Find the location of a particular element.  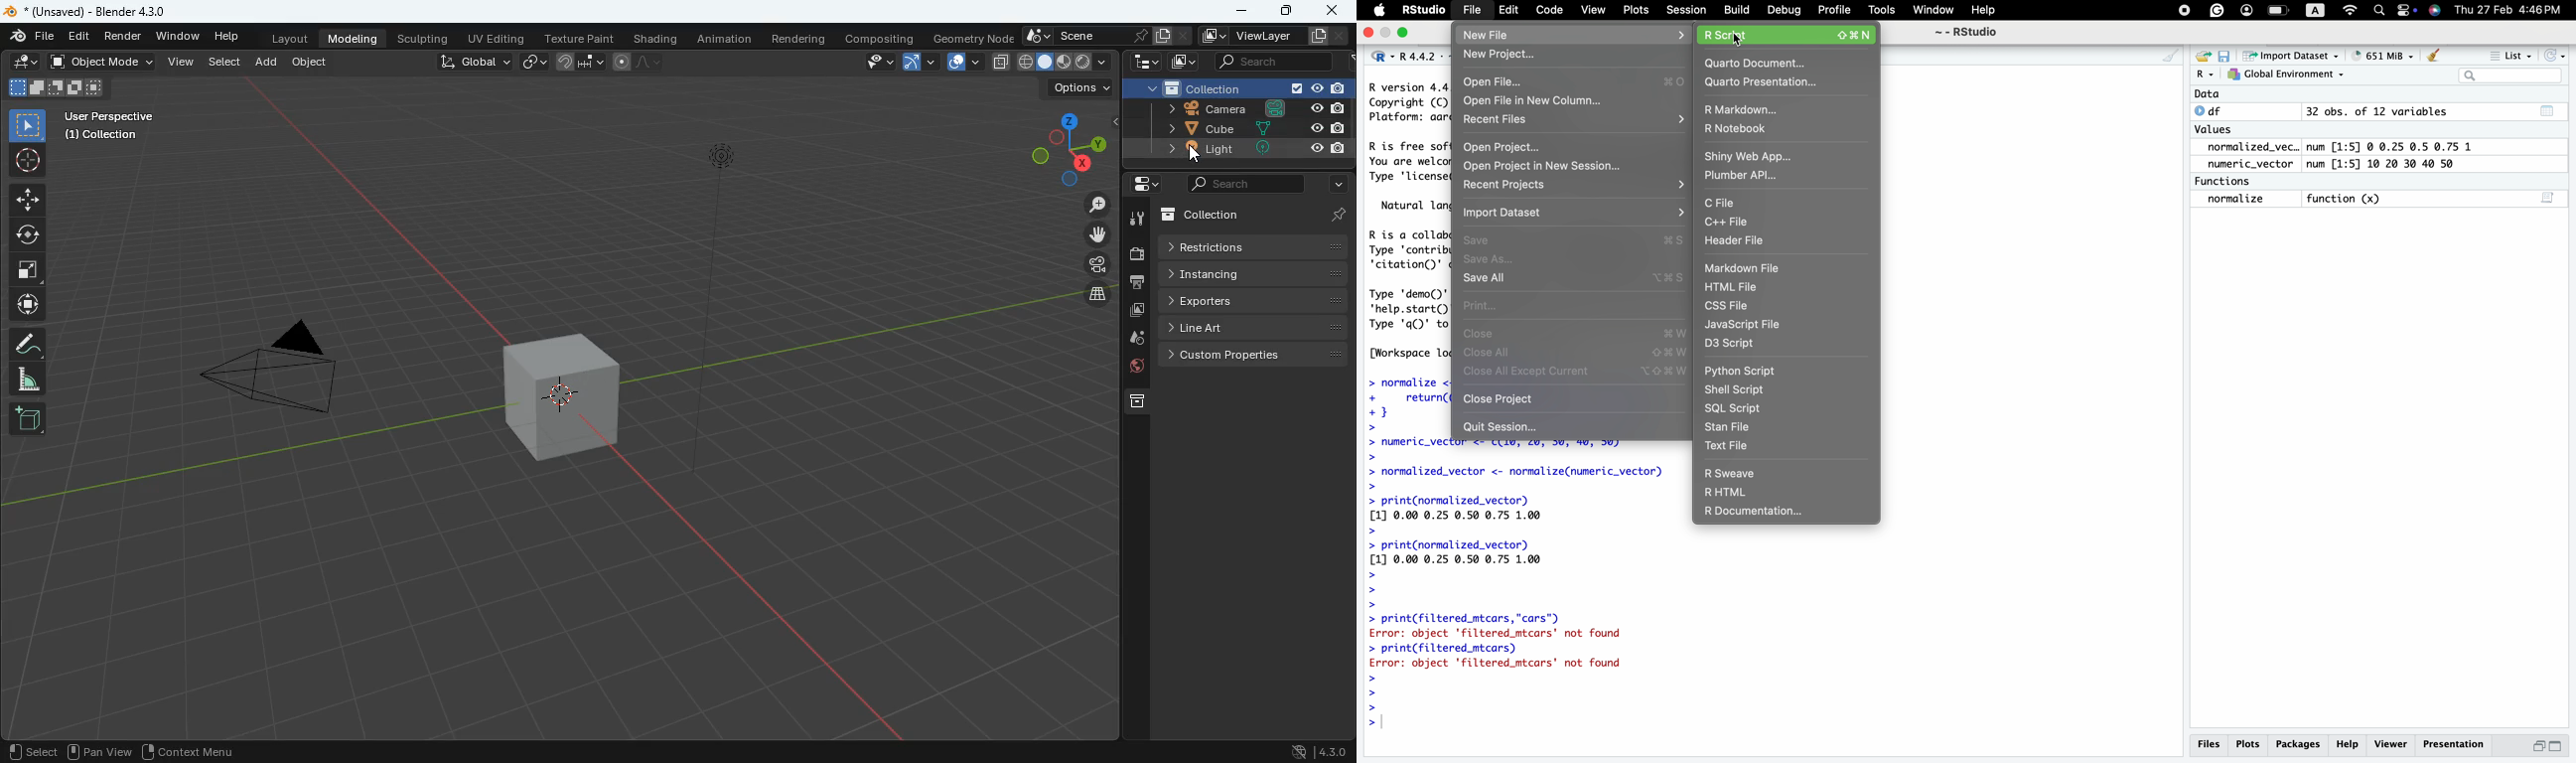

cursor is located at coordinates (1735, 42).